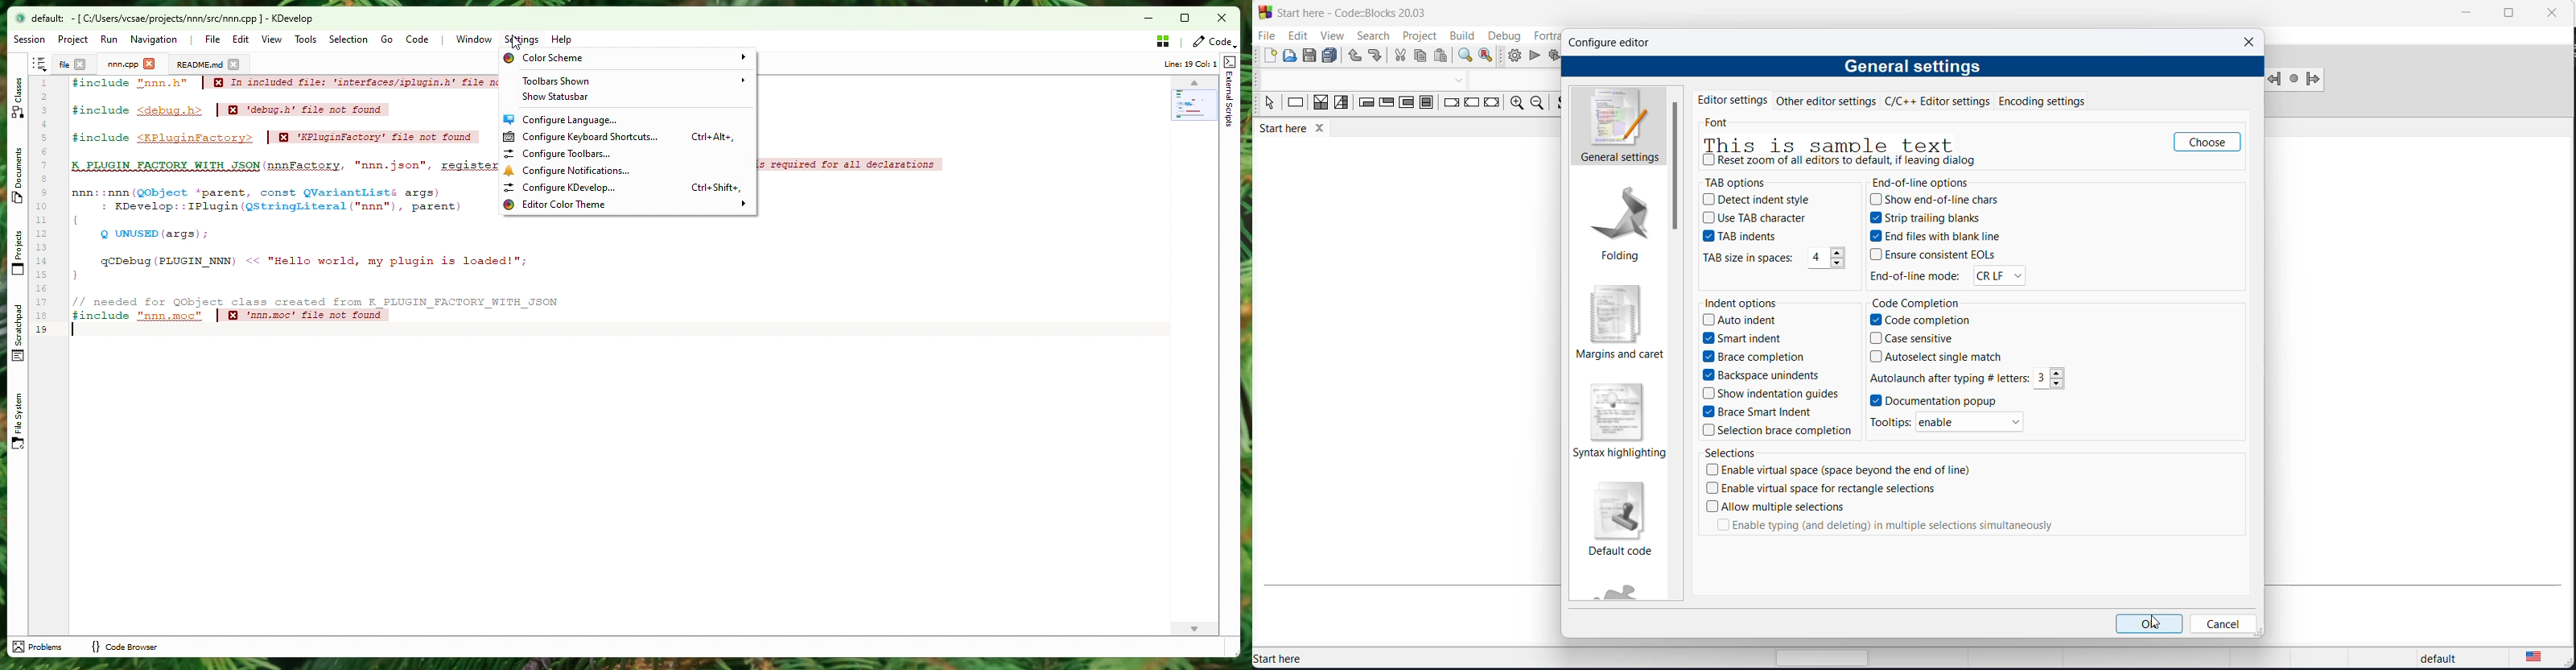  Describe the element at coordinates (1924, 182) in the screenshot. I see `end of line options` at that location.